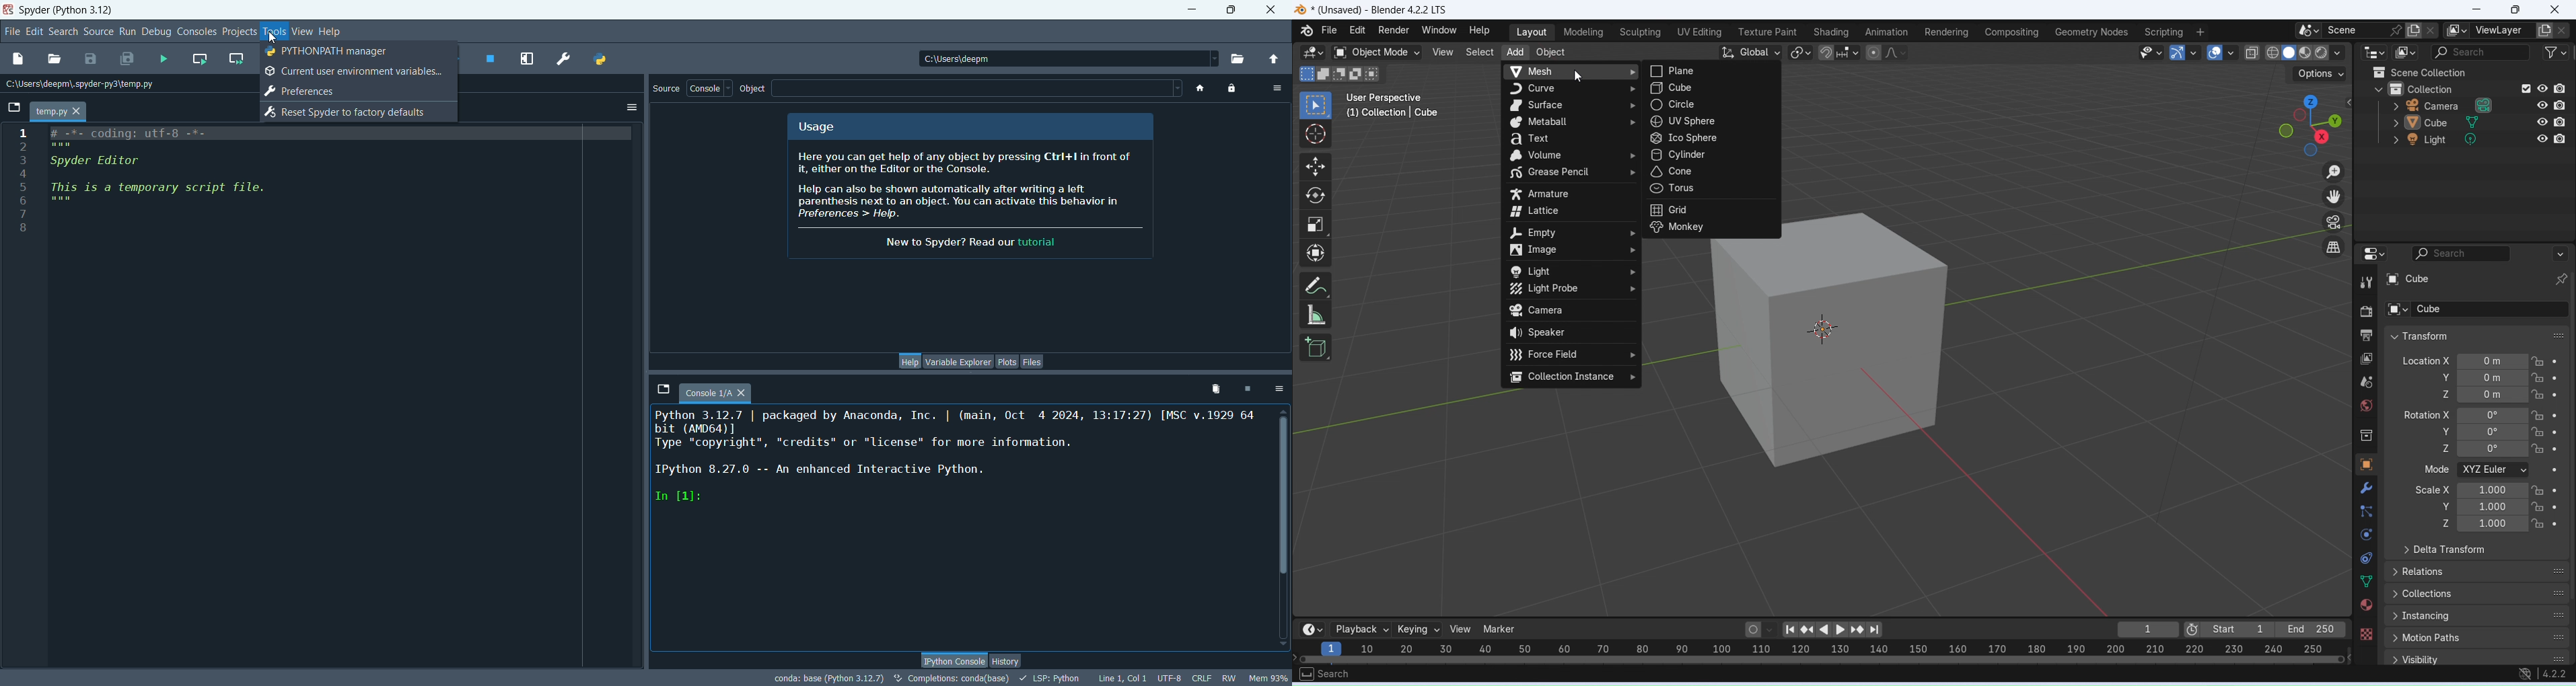 Image resolution: width=2576 pixels, height=700 pixels. What do you see at coordinates (2374, 253) in the screenshot?
I see `Editor type` at bounding box center [2374, 253].